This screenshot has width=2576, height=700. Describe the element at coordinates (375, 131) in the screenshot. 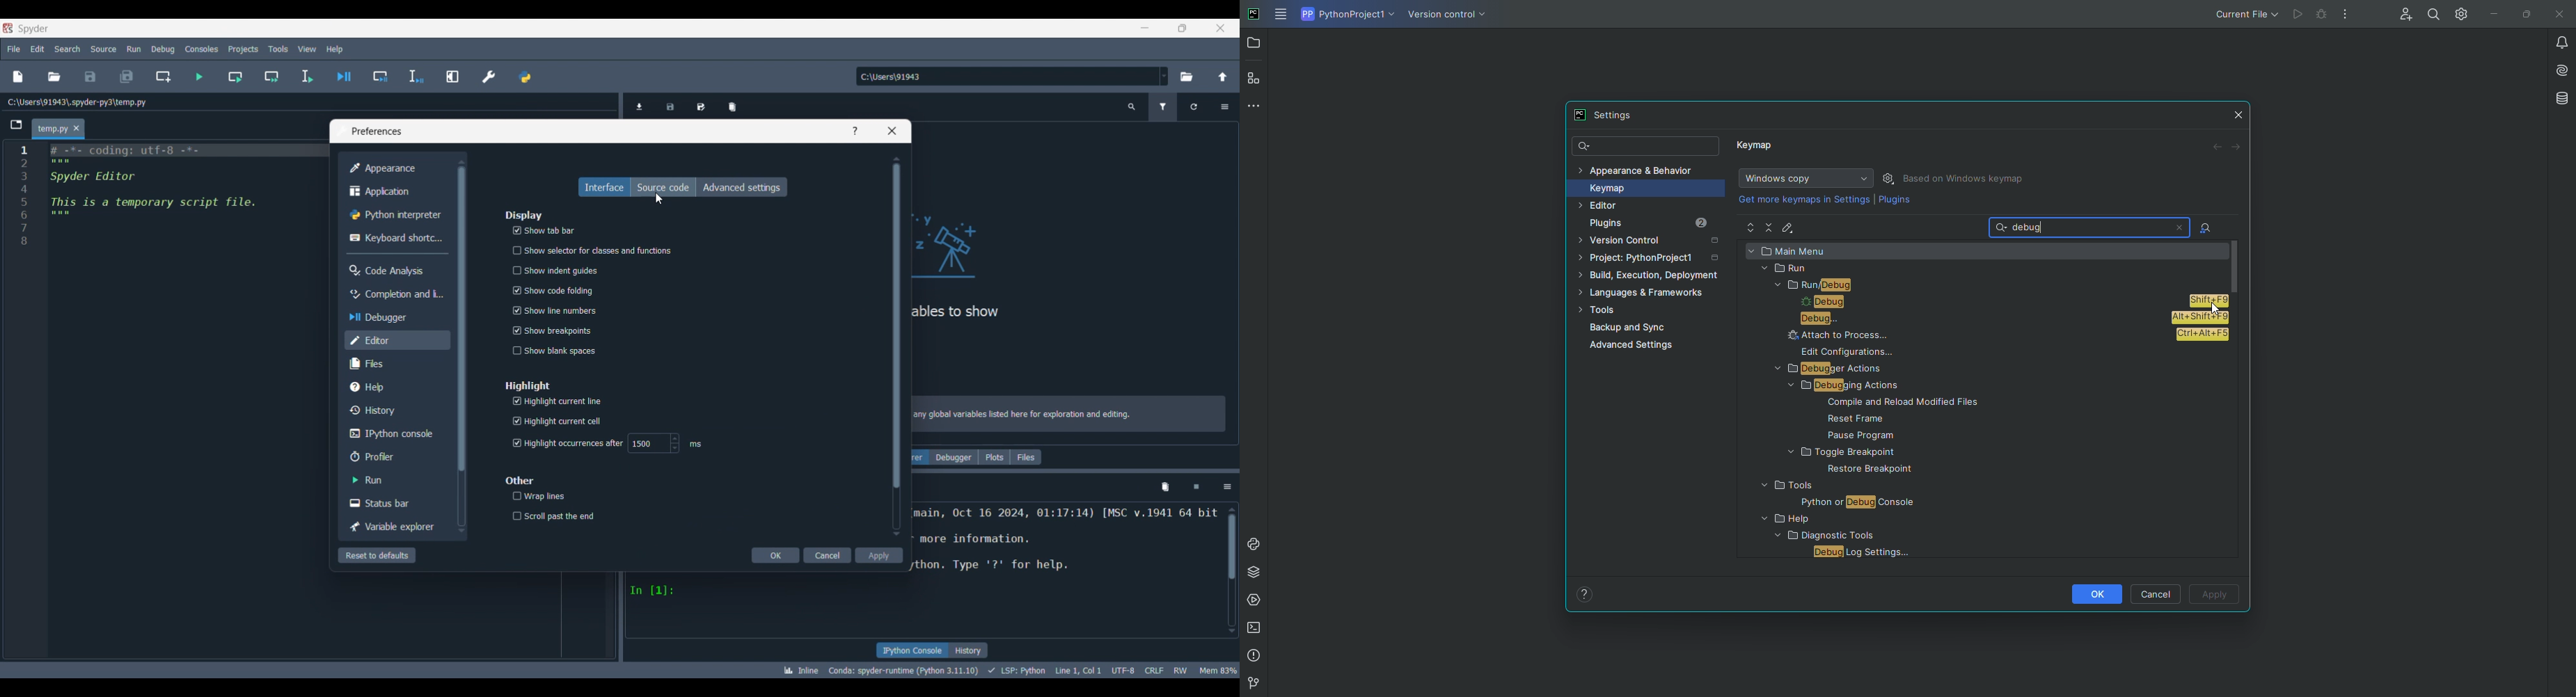

I see `Window title` at that location.